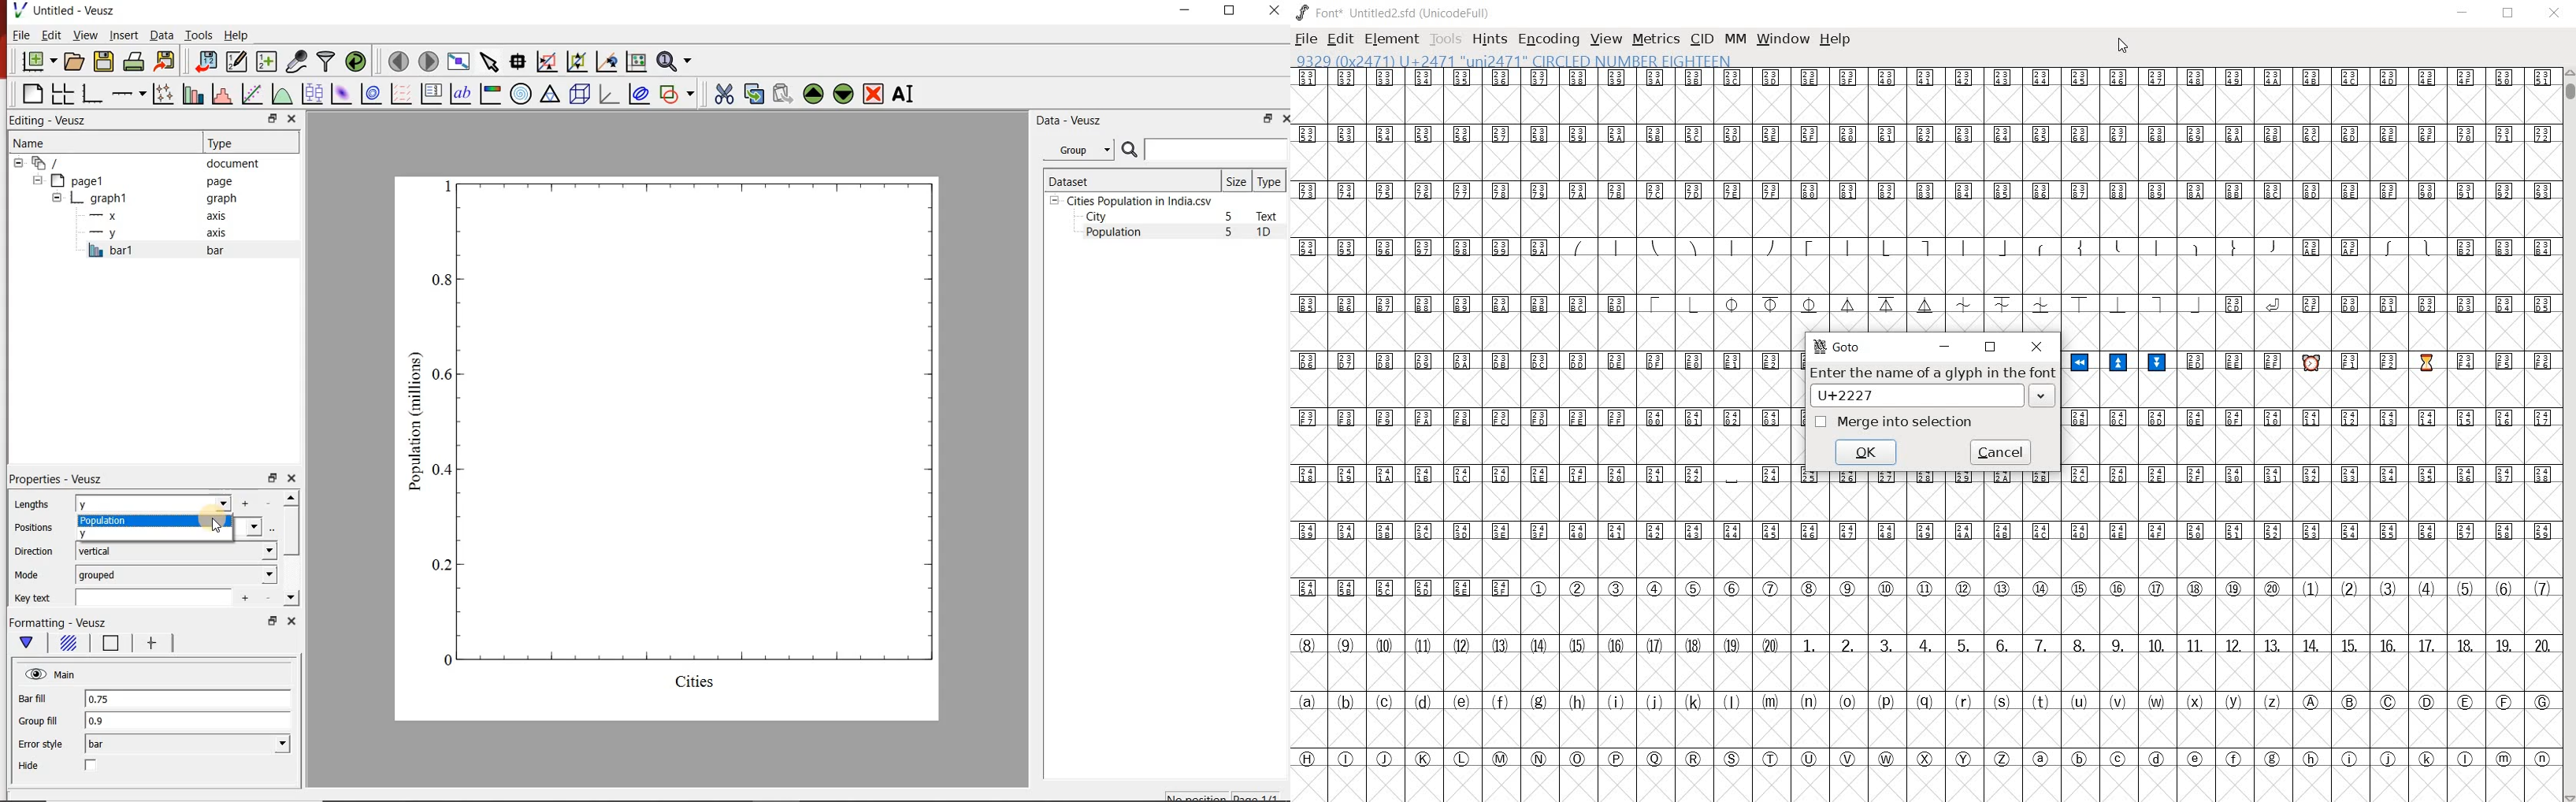 The image size is (2576, 812). Describe the element at coordinates (2568, 435) in the screenshot. I see `scrollbar` at that location.